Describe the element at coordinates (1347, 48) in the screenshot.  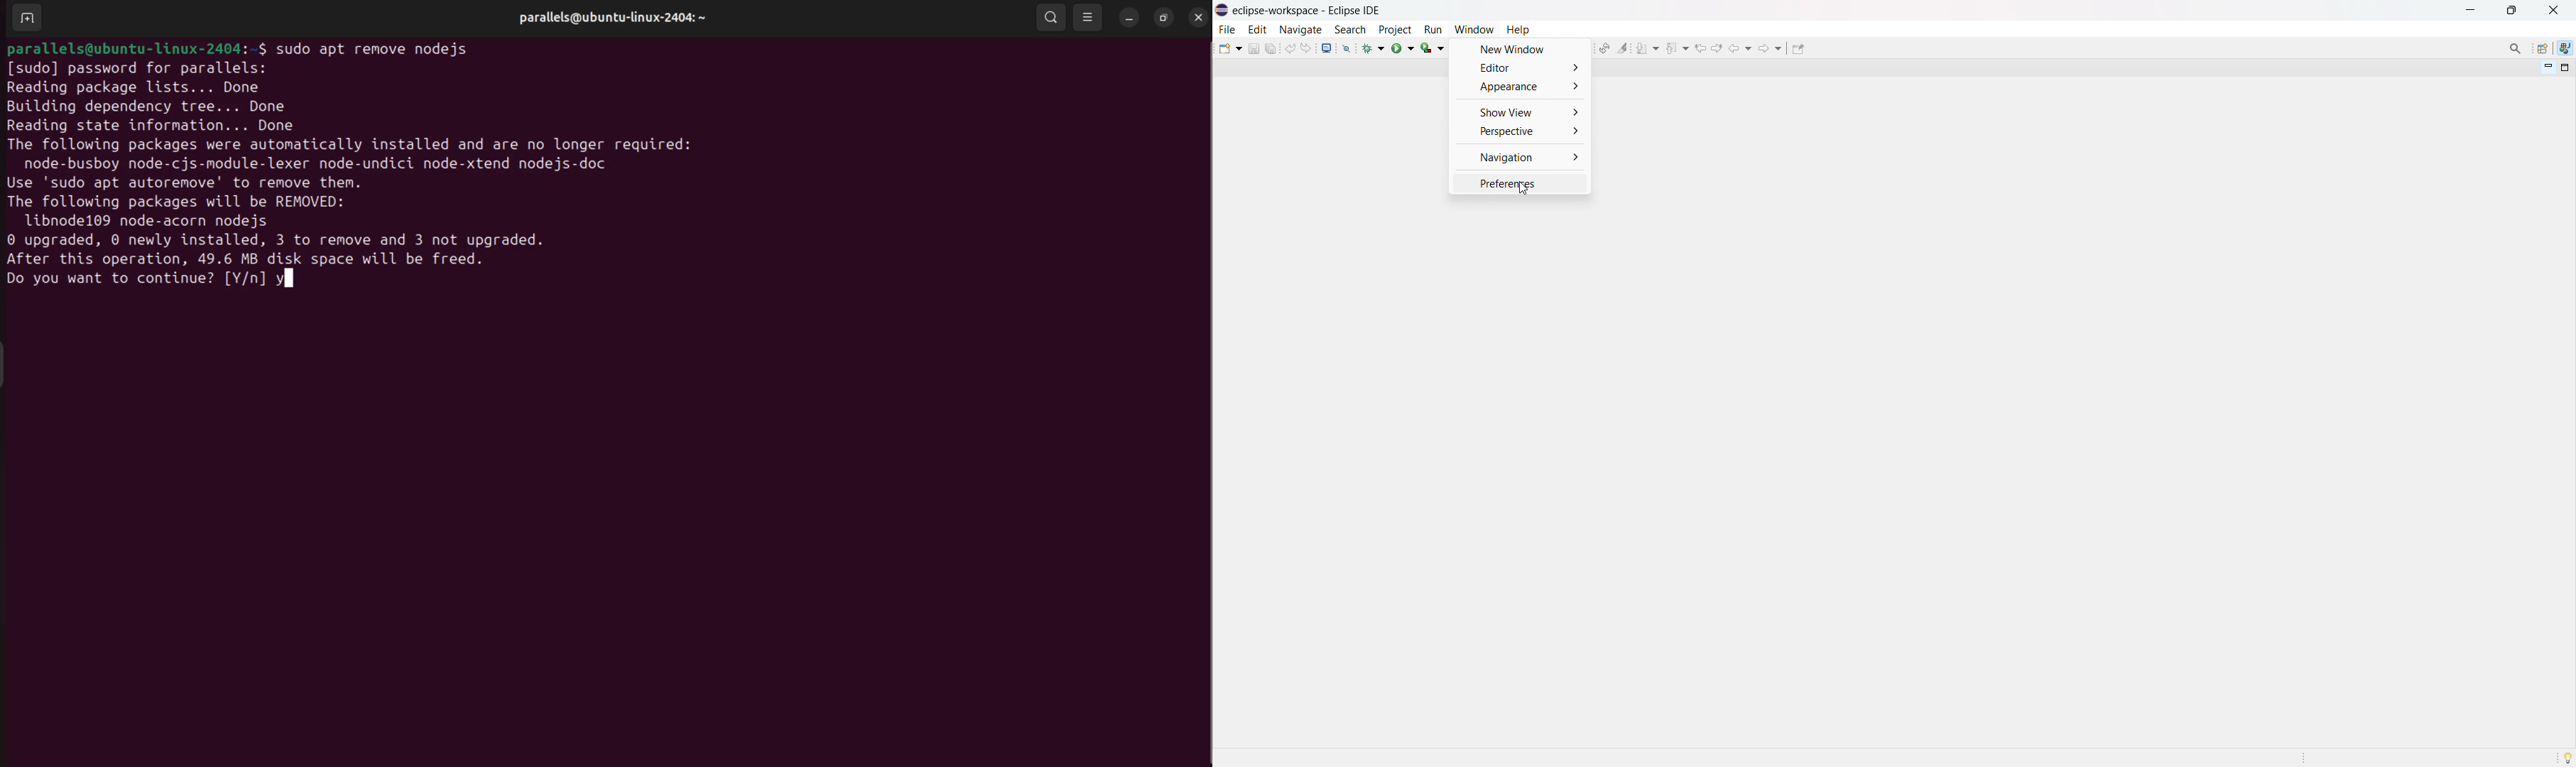
I see `skip all breakpoints` at that location.